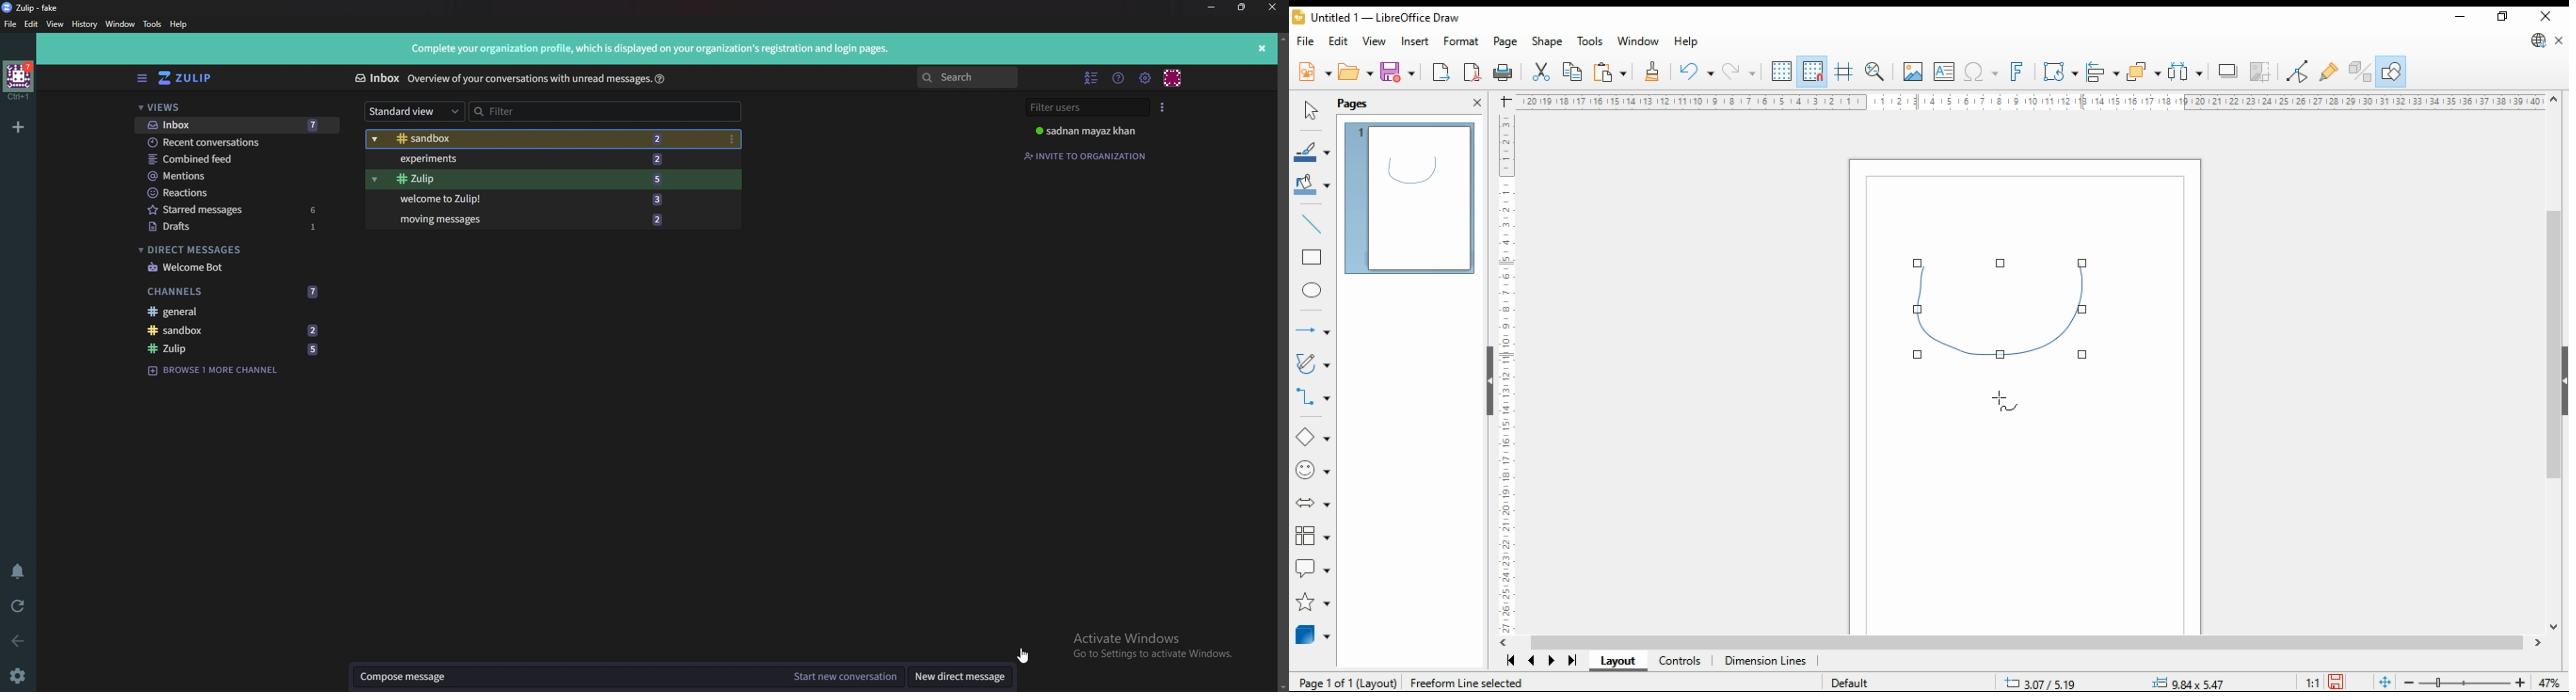 The width and height of the screenshot is (2576, 700). I want to click on curves and polygons, so click(1311, 364).